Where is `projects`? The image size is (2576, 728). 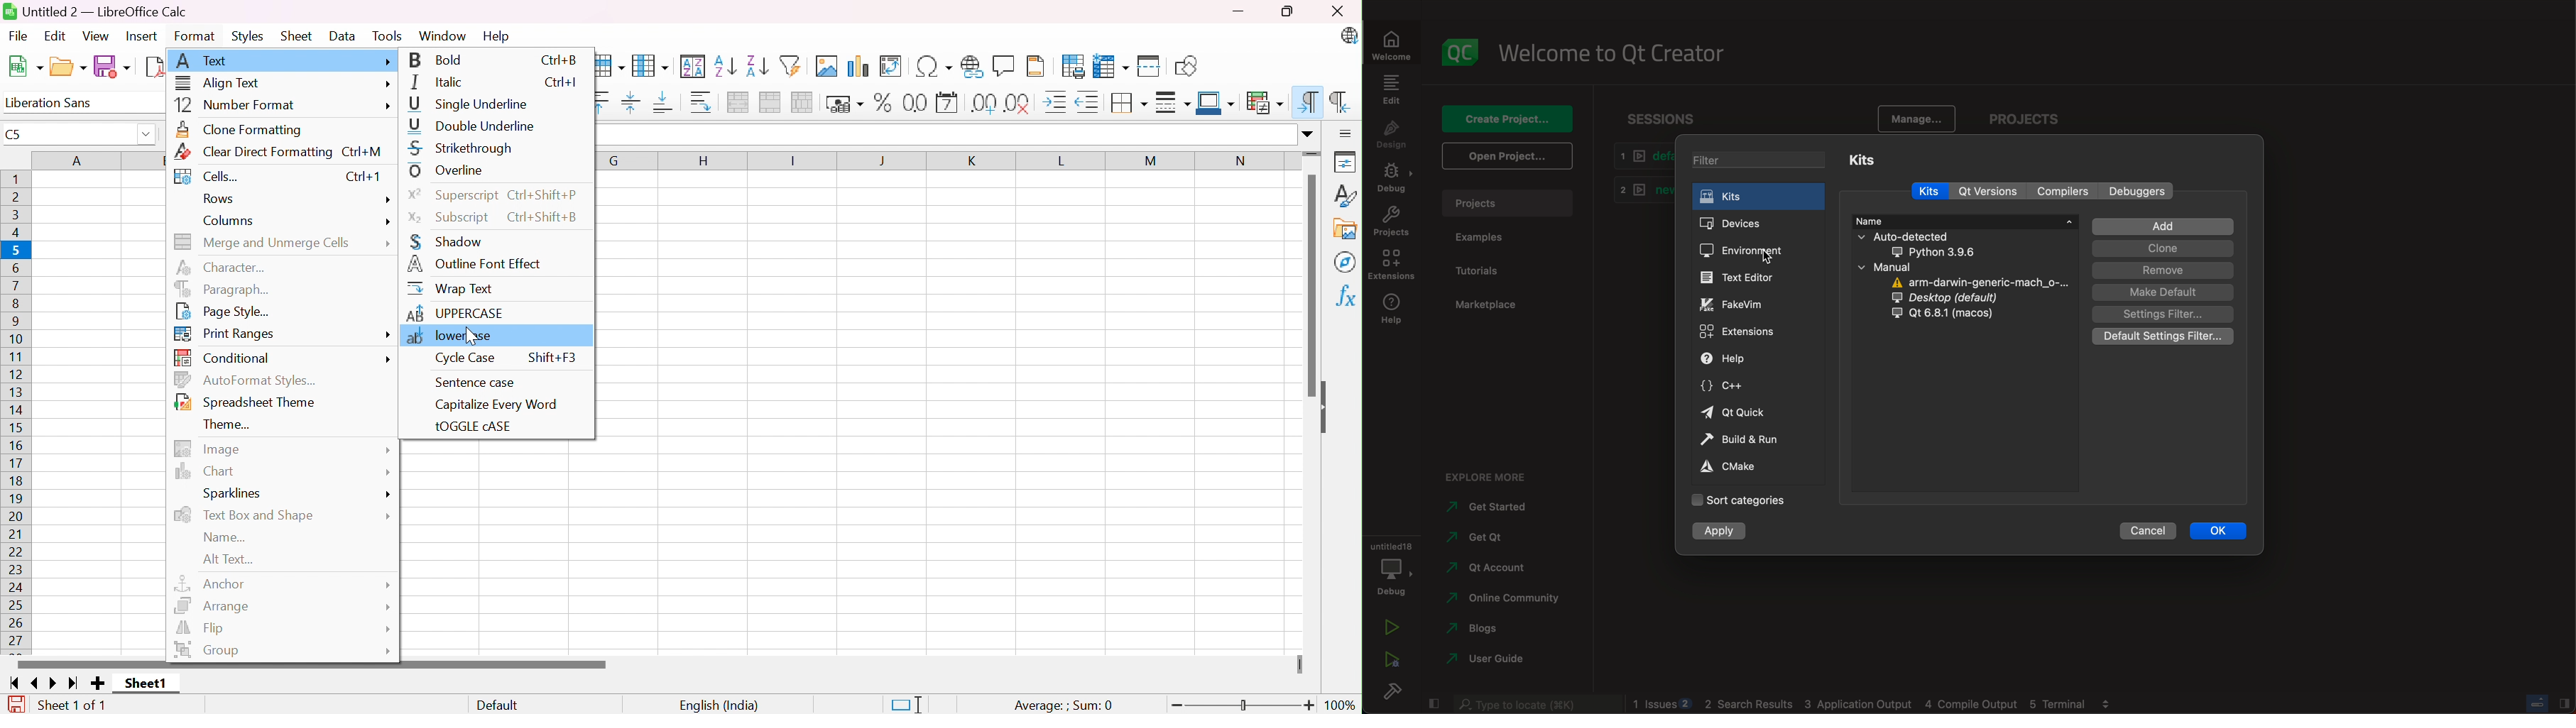 projects is located at coordinates (1389, 221).